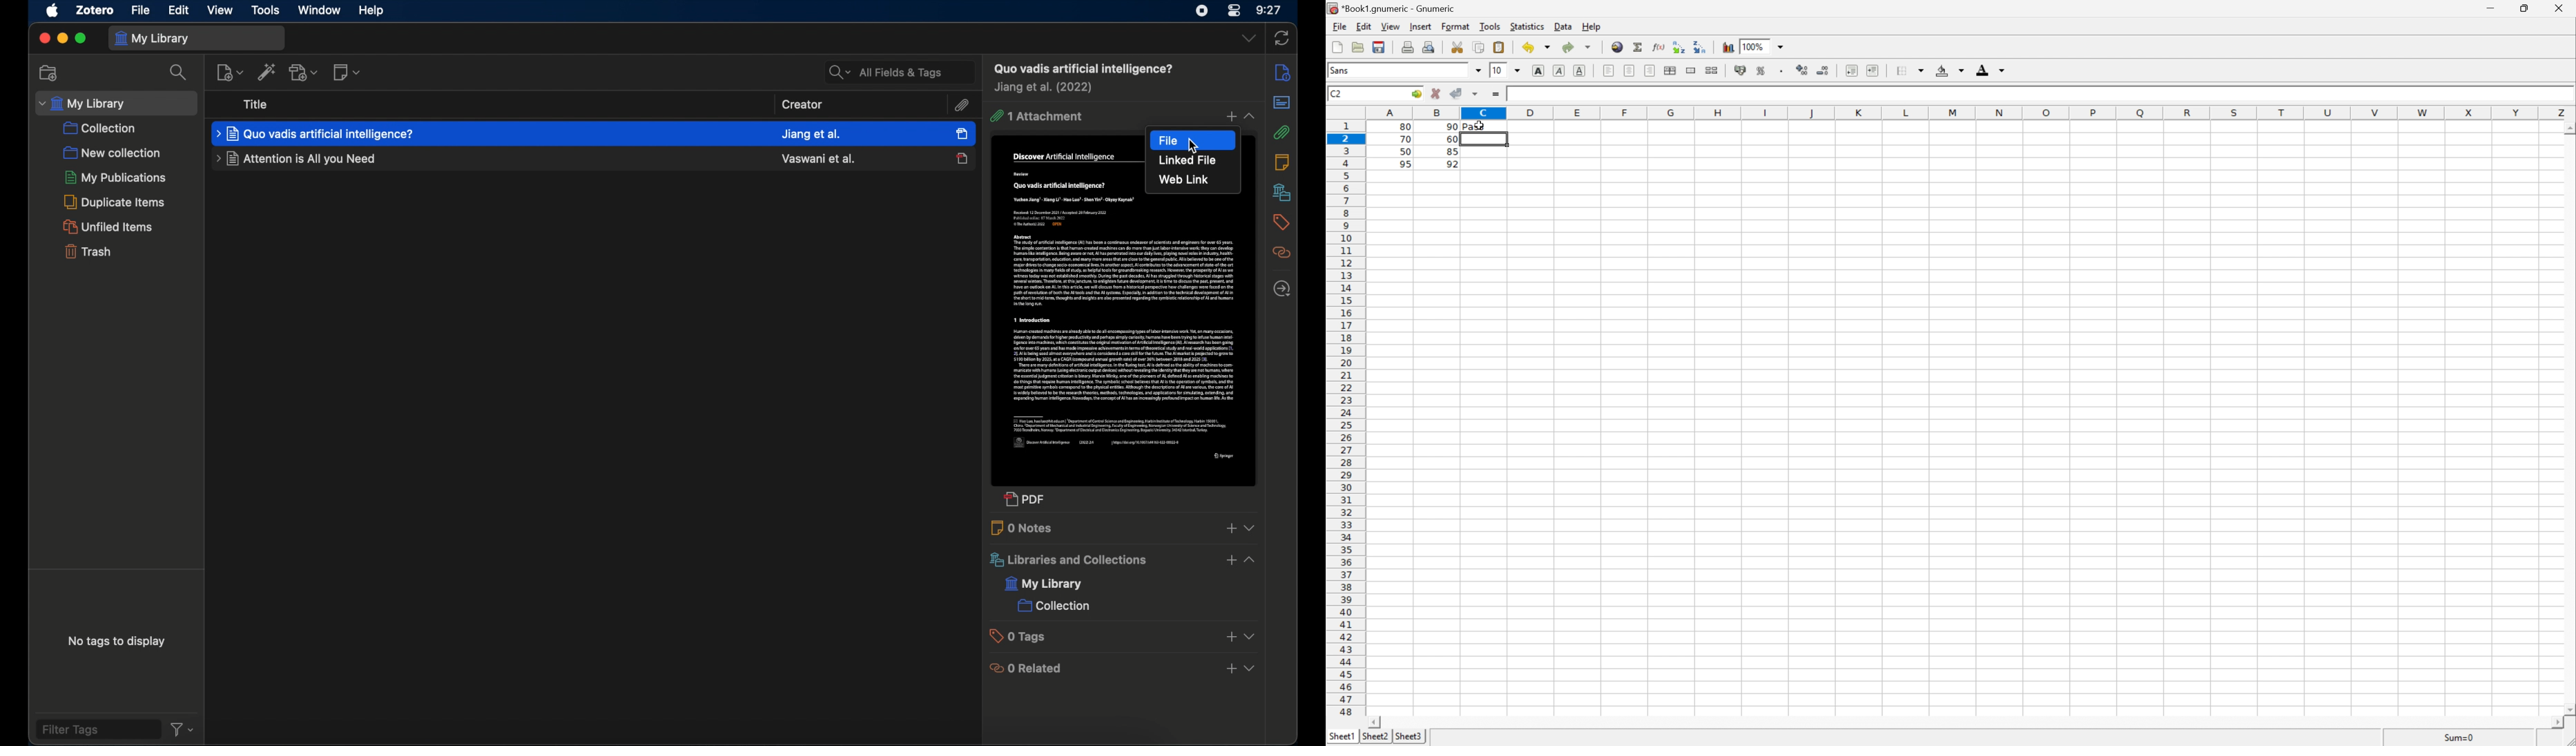 This screenshot has width=2576, height=756. Describe the element at coordinates (63, 39) in the screenshot. I see `minimize` at that location.